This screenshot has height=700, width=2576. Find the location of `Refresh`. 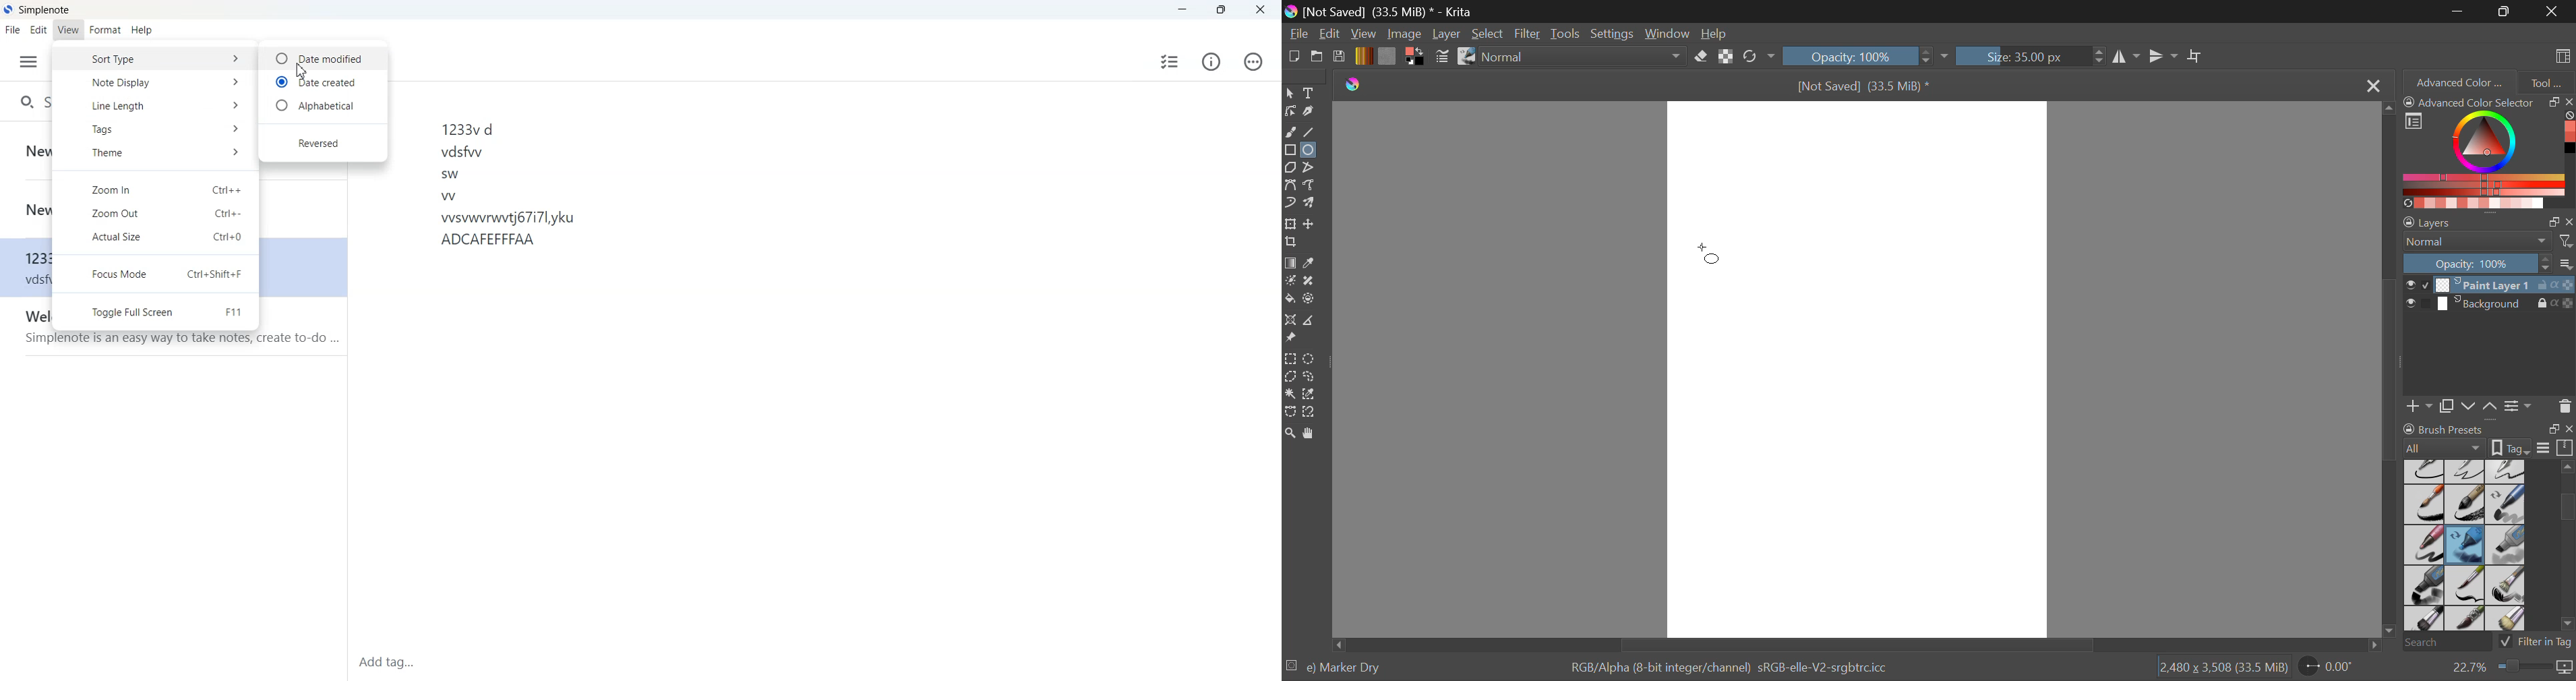

Refresh is located at coordinates (1754, 57).